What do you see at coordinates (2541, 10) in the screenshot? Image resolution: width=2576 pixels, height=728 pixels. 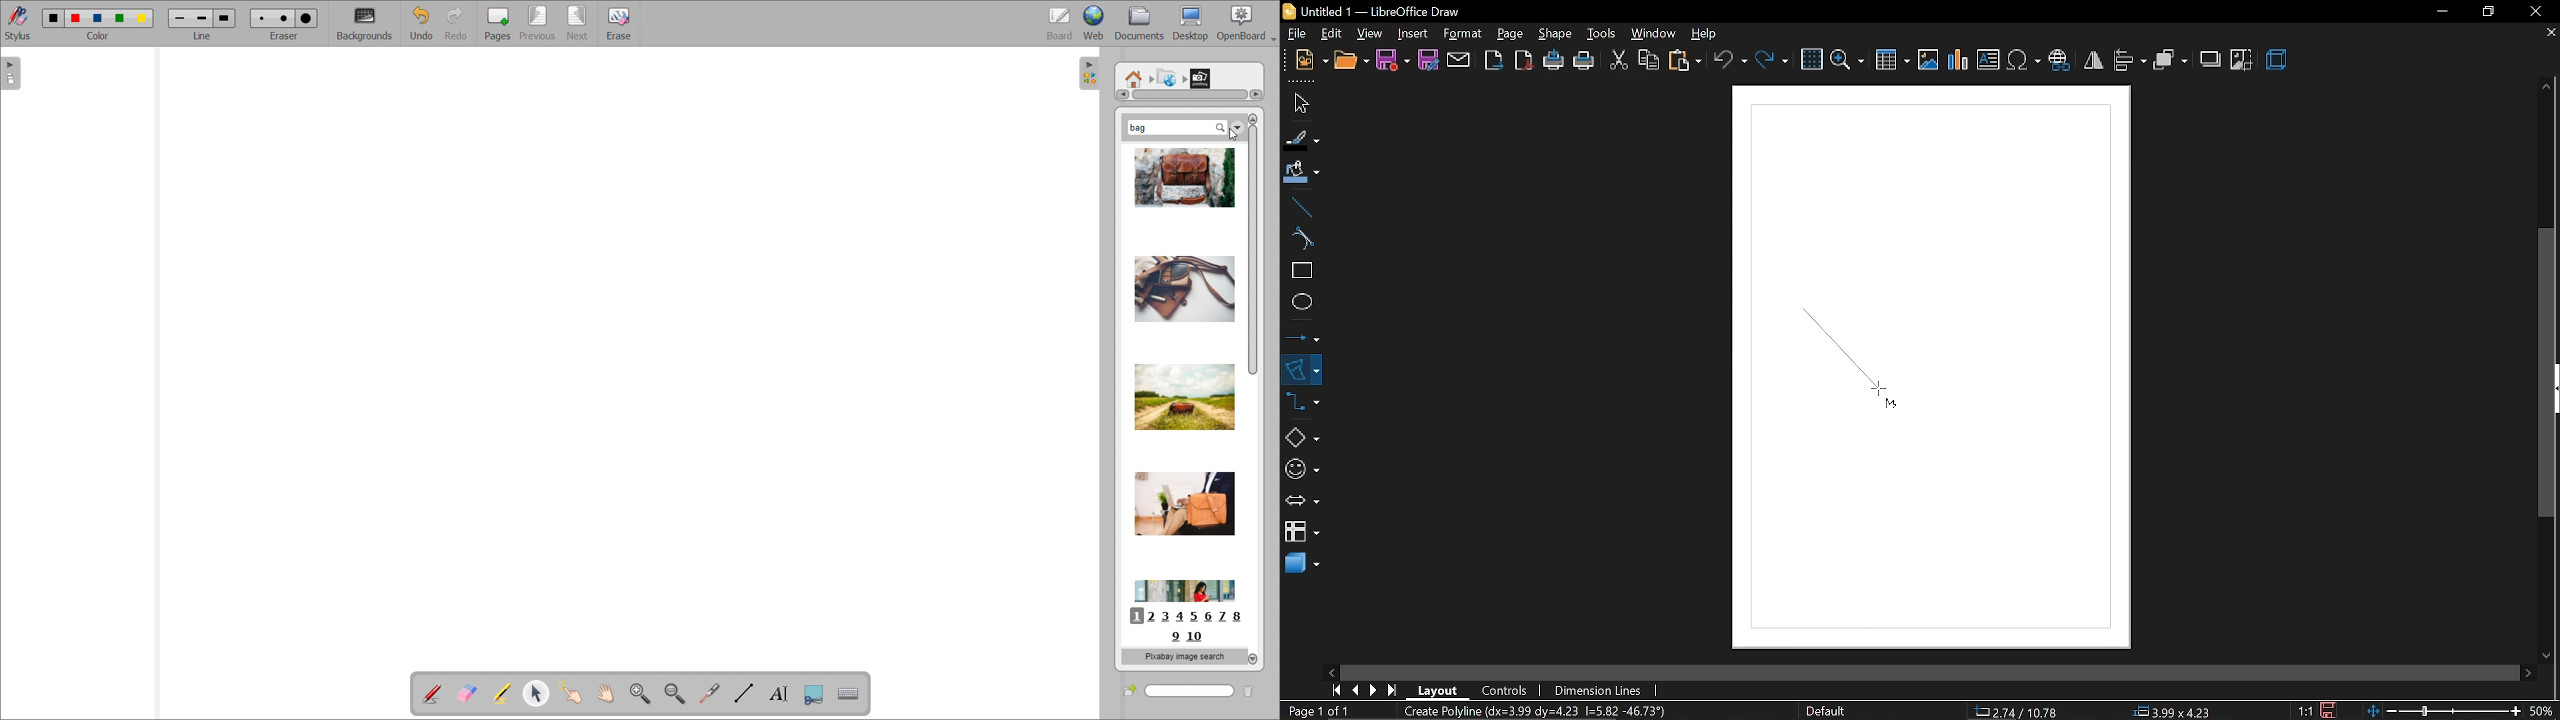 I see `close` at bounding box center [2541, 10].